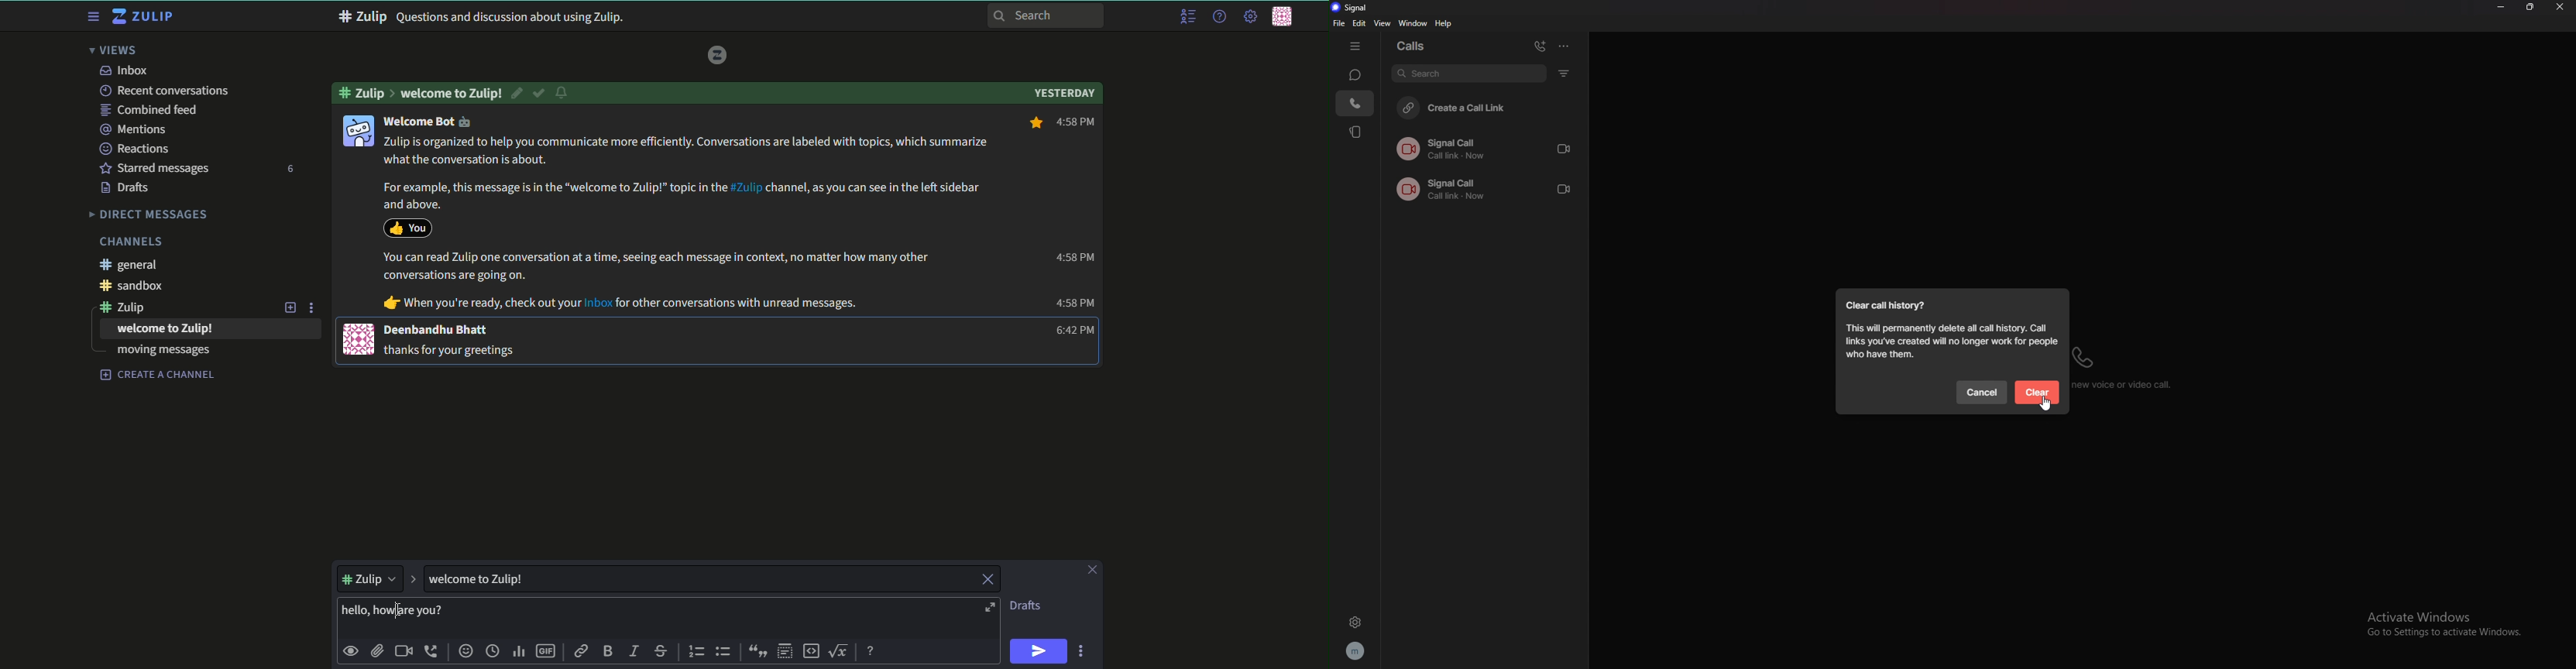 This screenshot has width=2576, height=672. What do you see at coordinates (438, 330) in the screenshot?
I see `Deenbandhu Bhatt` at bounding box center [438, 330].